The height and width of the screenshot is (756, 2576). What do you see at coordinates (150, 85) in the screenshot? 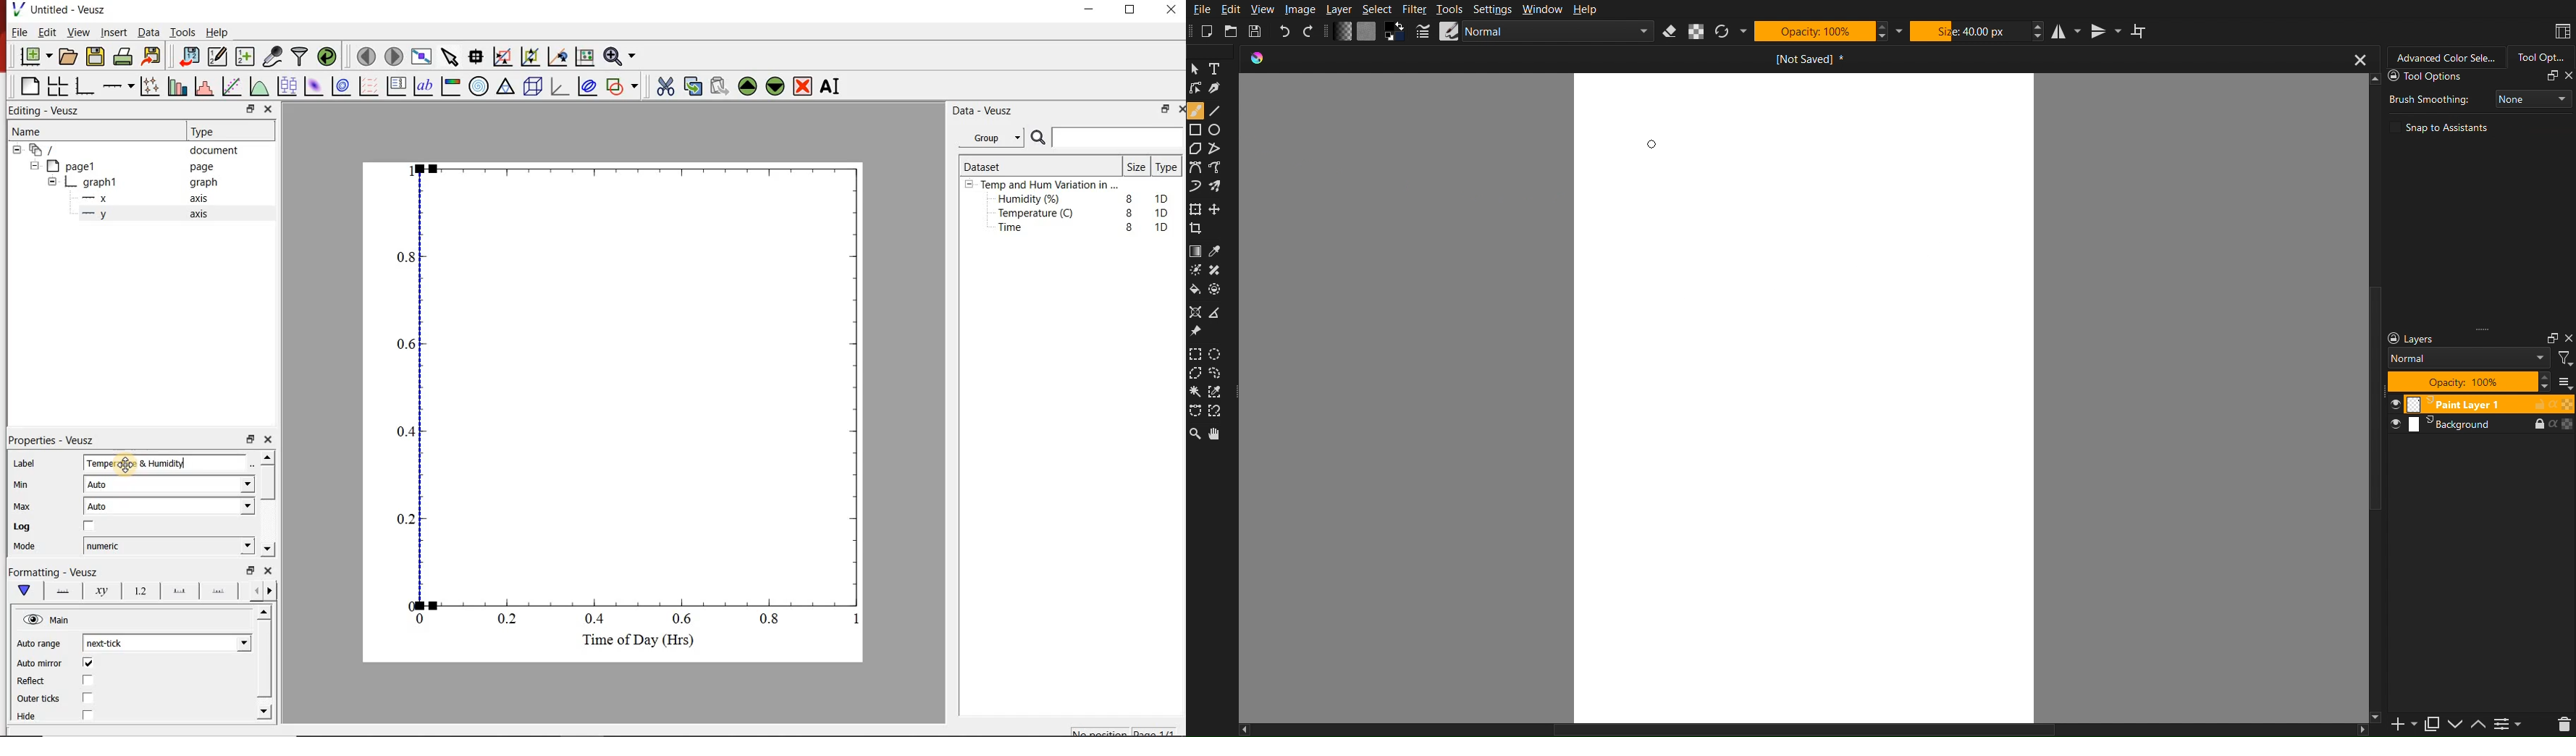
I see `Plot points with lines and error bars` at bounding box center [150, 85].